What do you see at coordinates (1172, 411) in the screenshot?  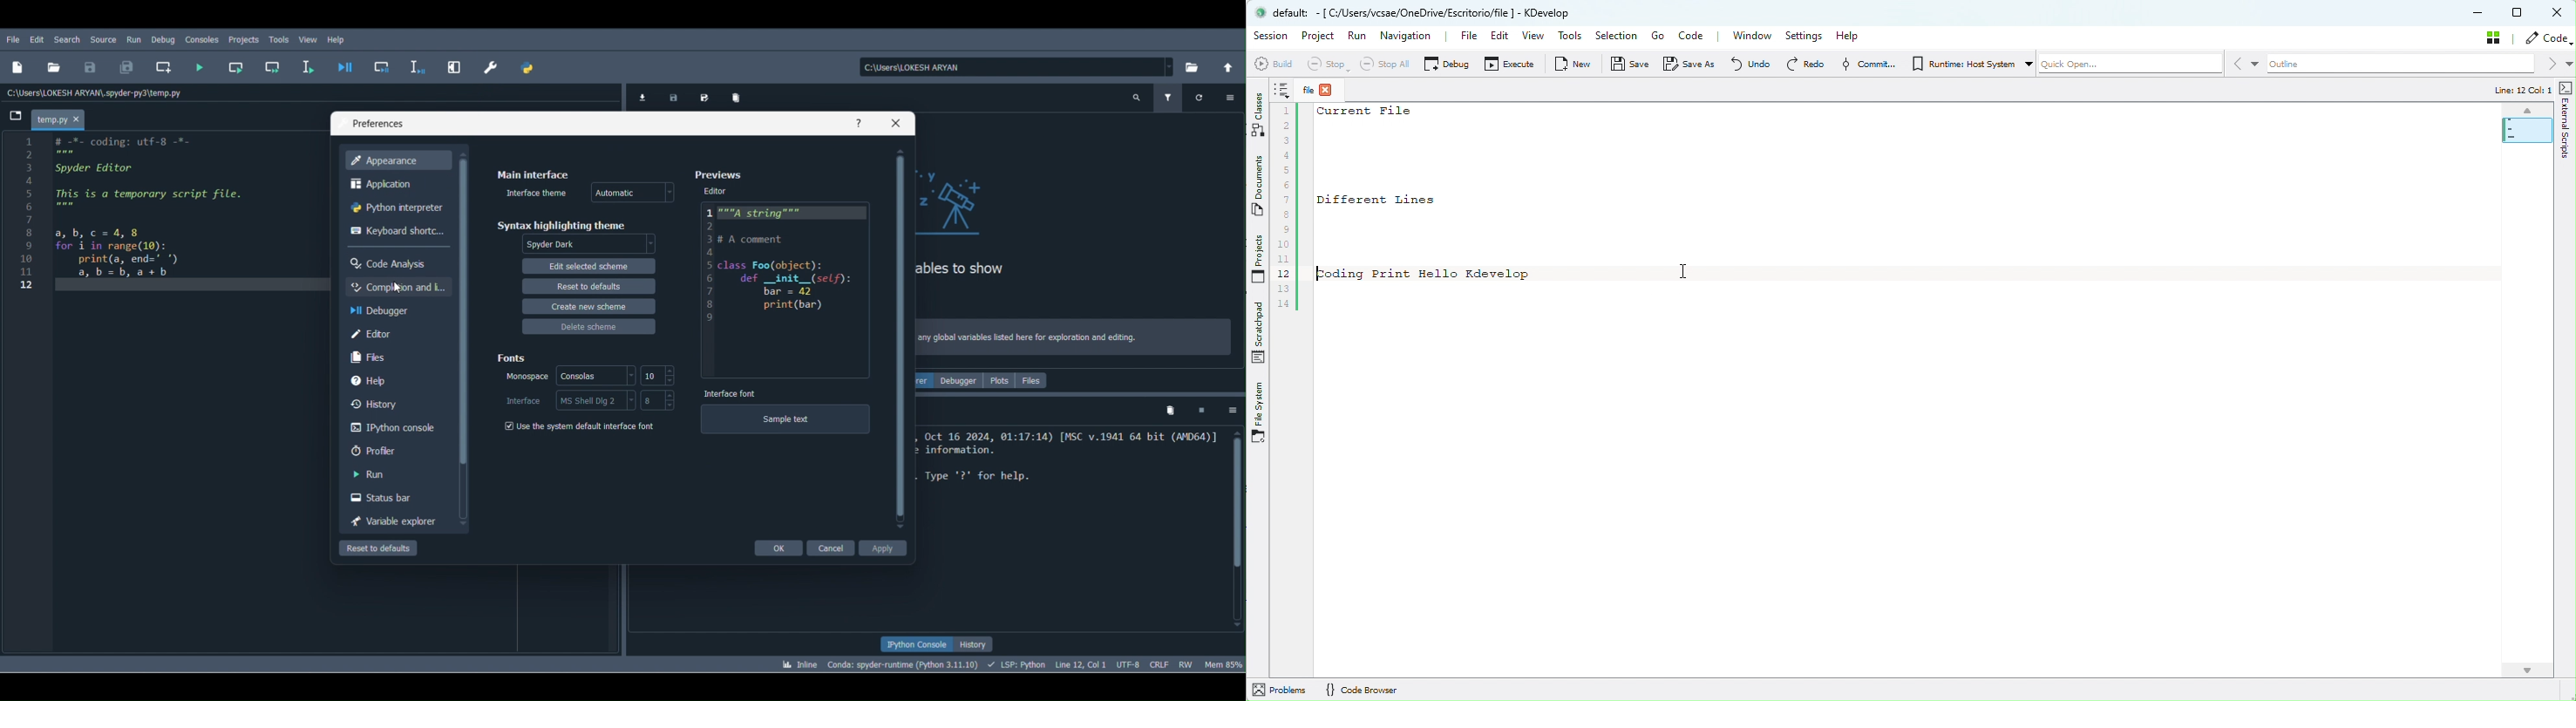 I see `Remove all variables` at bounding box center [1172, 411].